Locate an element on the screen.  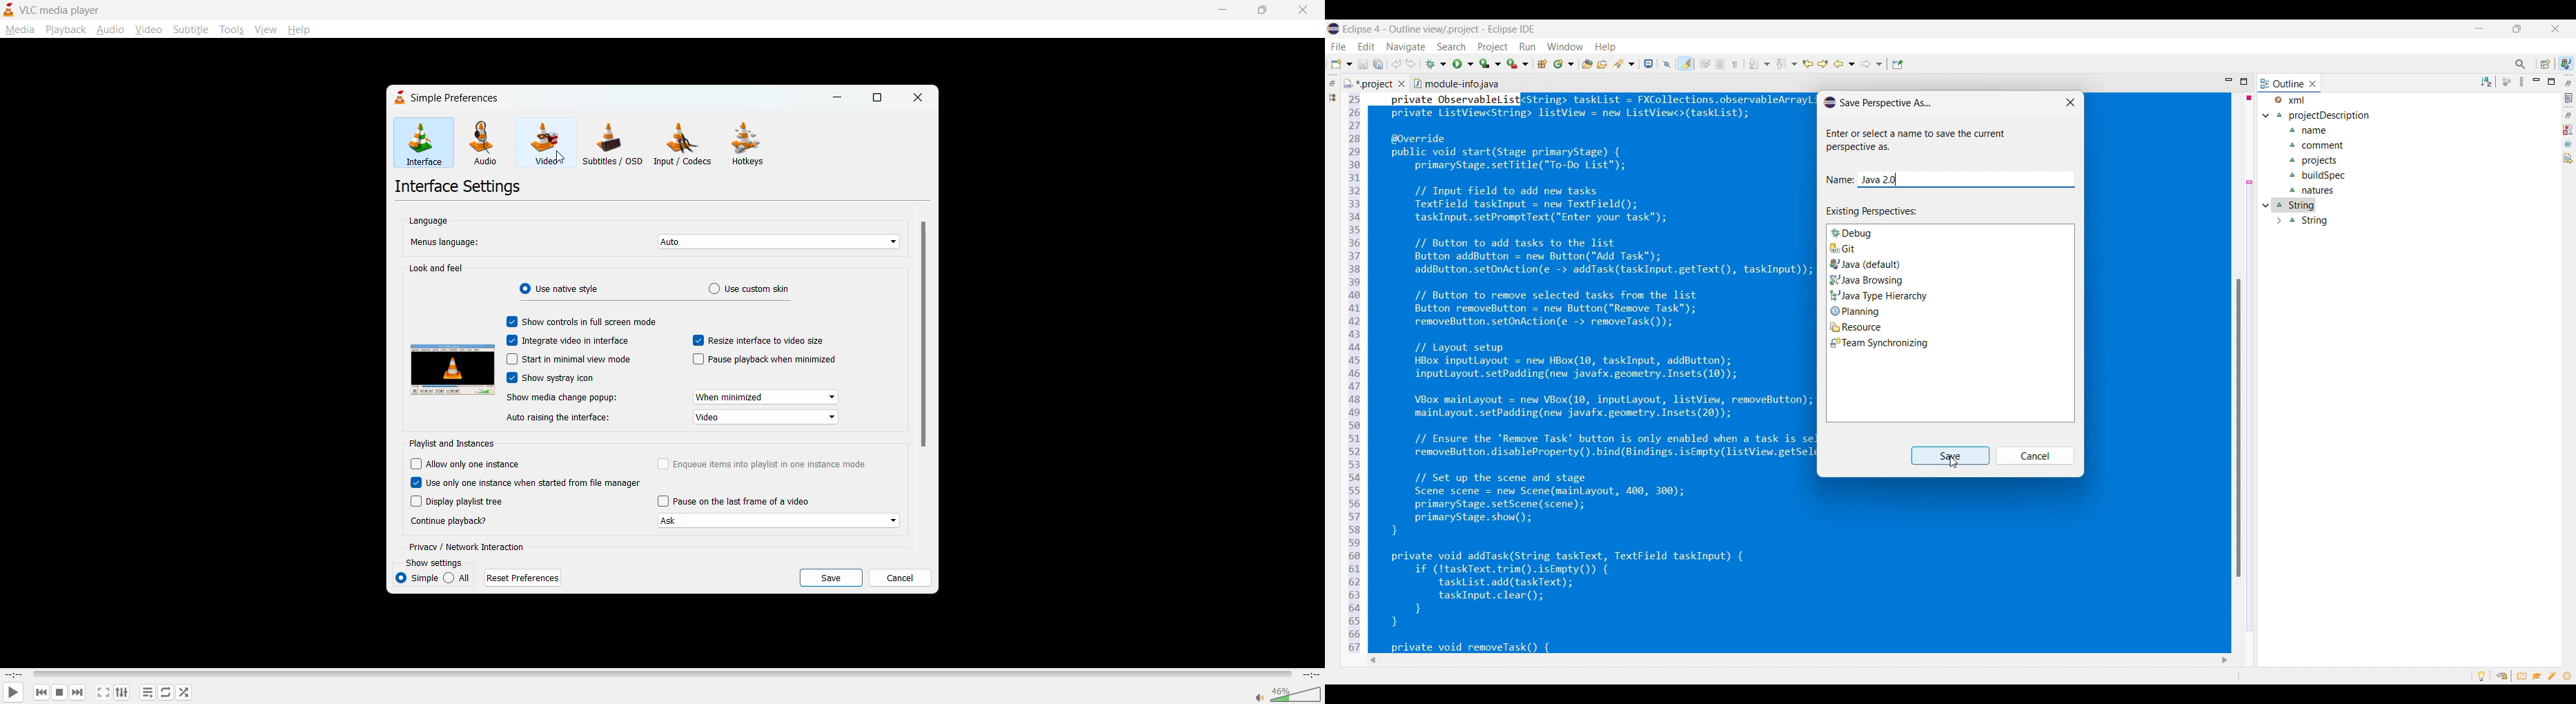
view is located at coordinates (265, 27).